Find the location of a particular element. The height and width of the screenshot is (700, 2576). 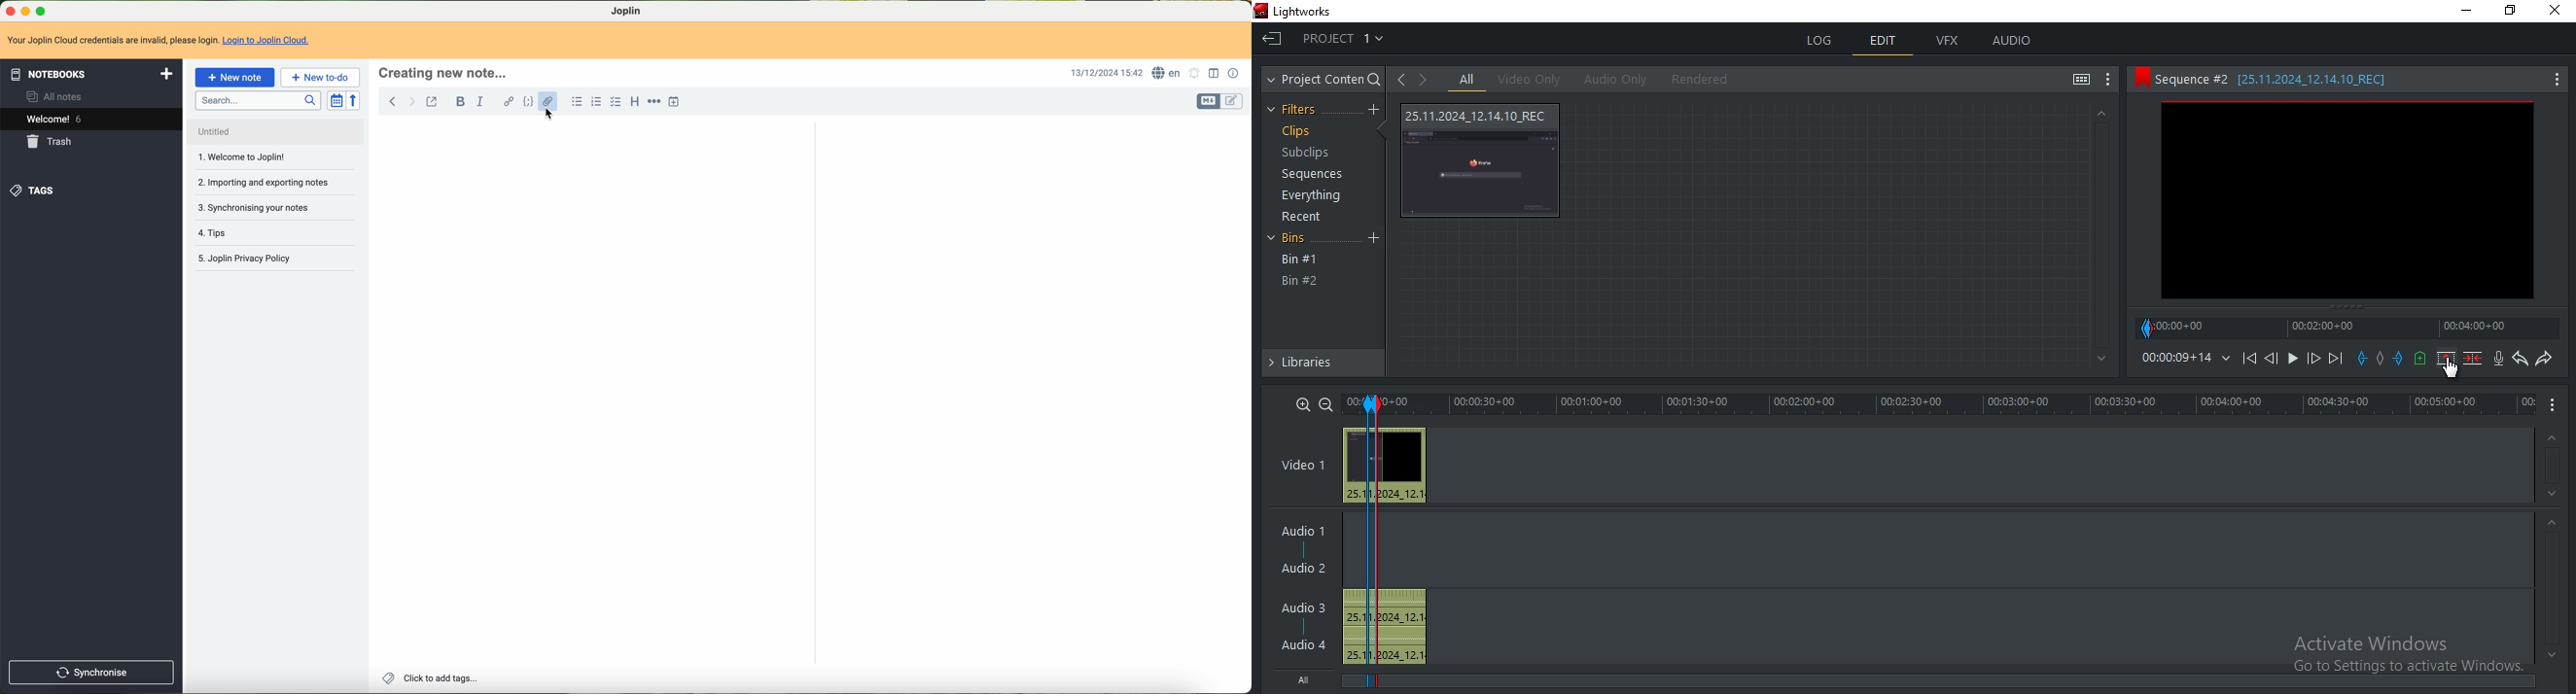

synchronising your notes is located at coordinates (253, 208).